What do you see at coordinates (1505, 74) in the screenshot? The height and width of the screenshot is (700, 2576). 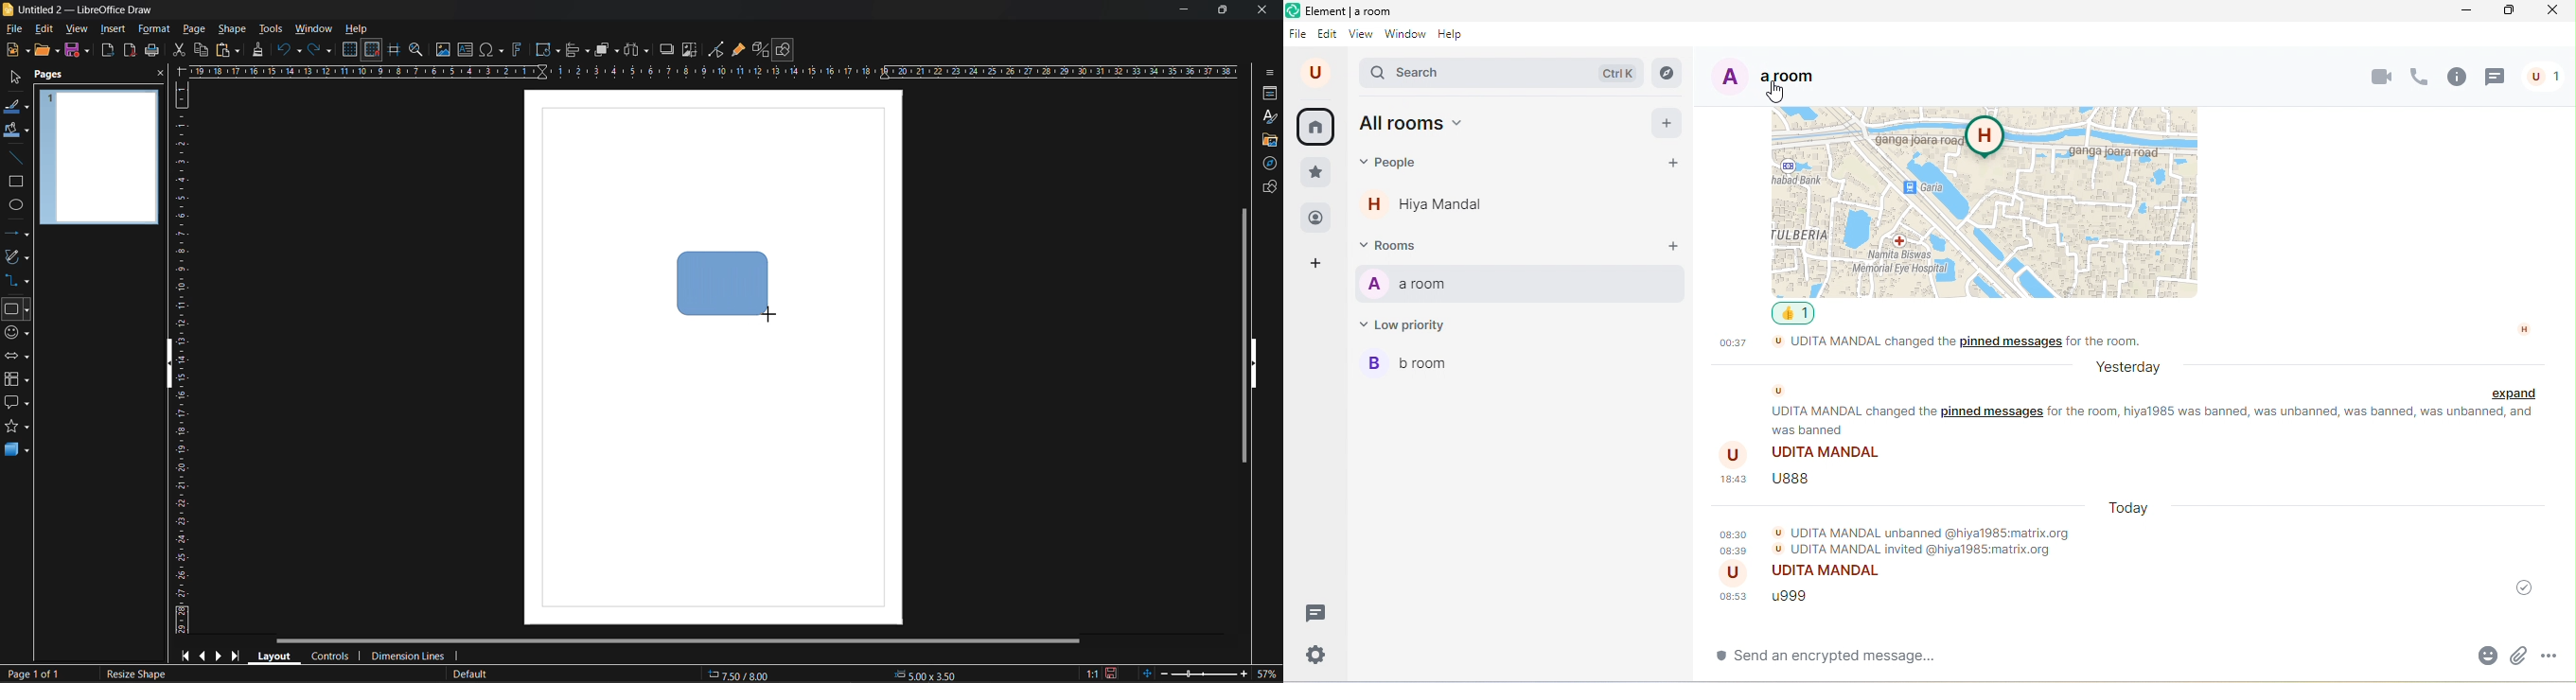 I see `search` at bounding box center [1505, 74].